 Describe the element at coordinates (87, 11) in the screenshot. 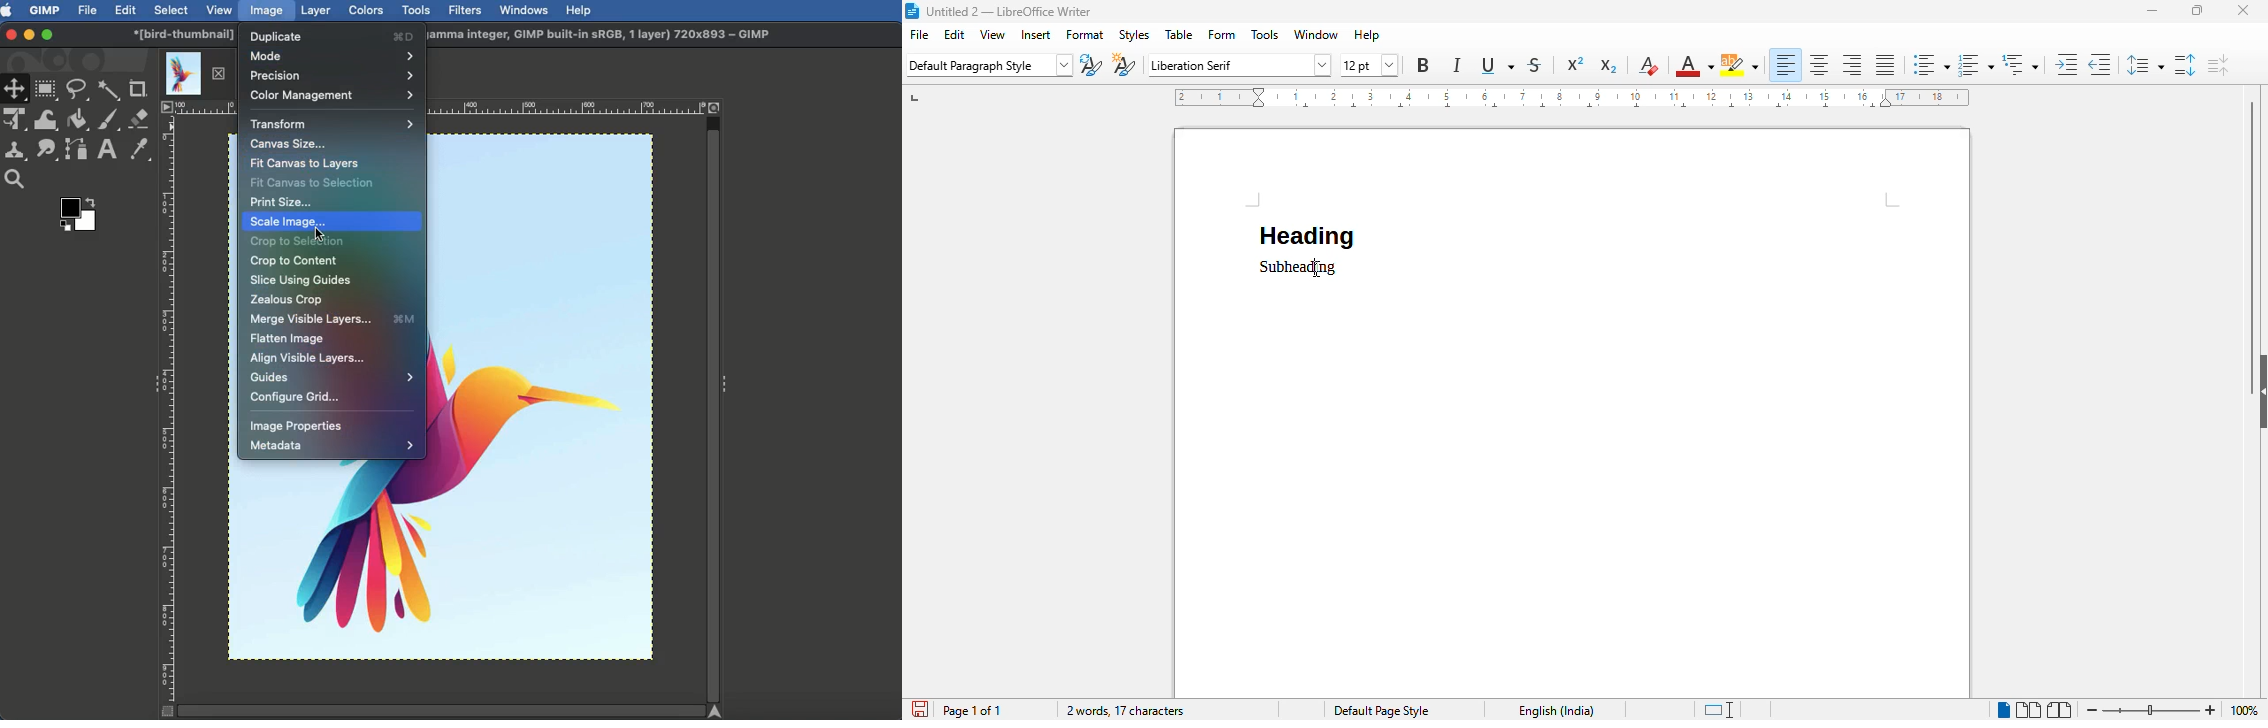

I see `File` at that location.